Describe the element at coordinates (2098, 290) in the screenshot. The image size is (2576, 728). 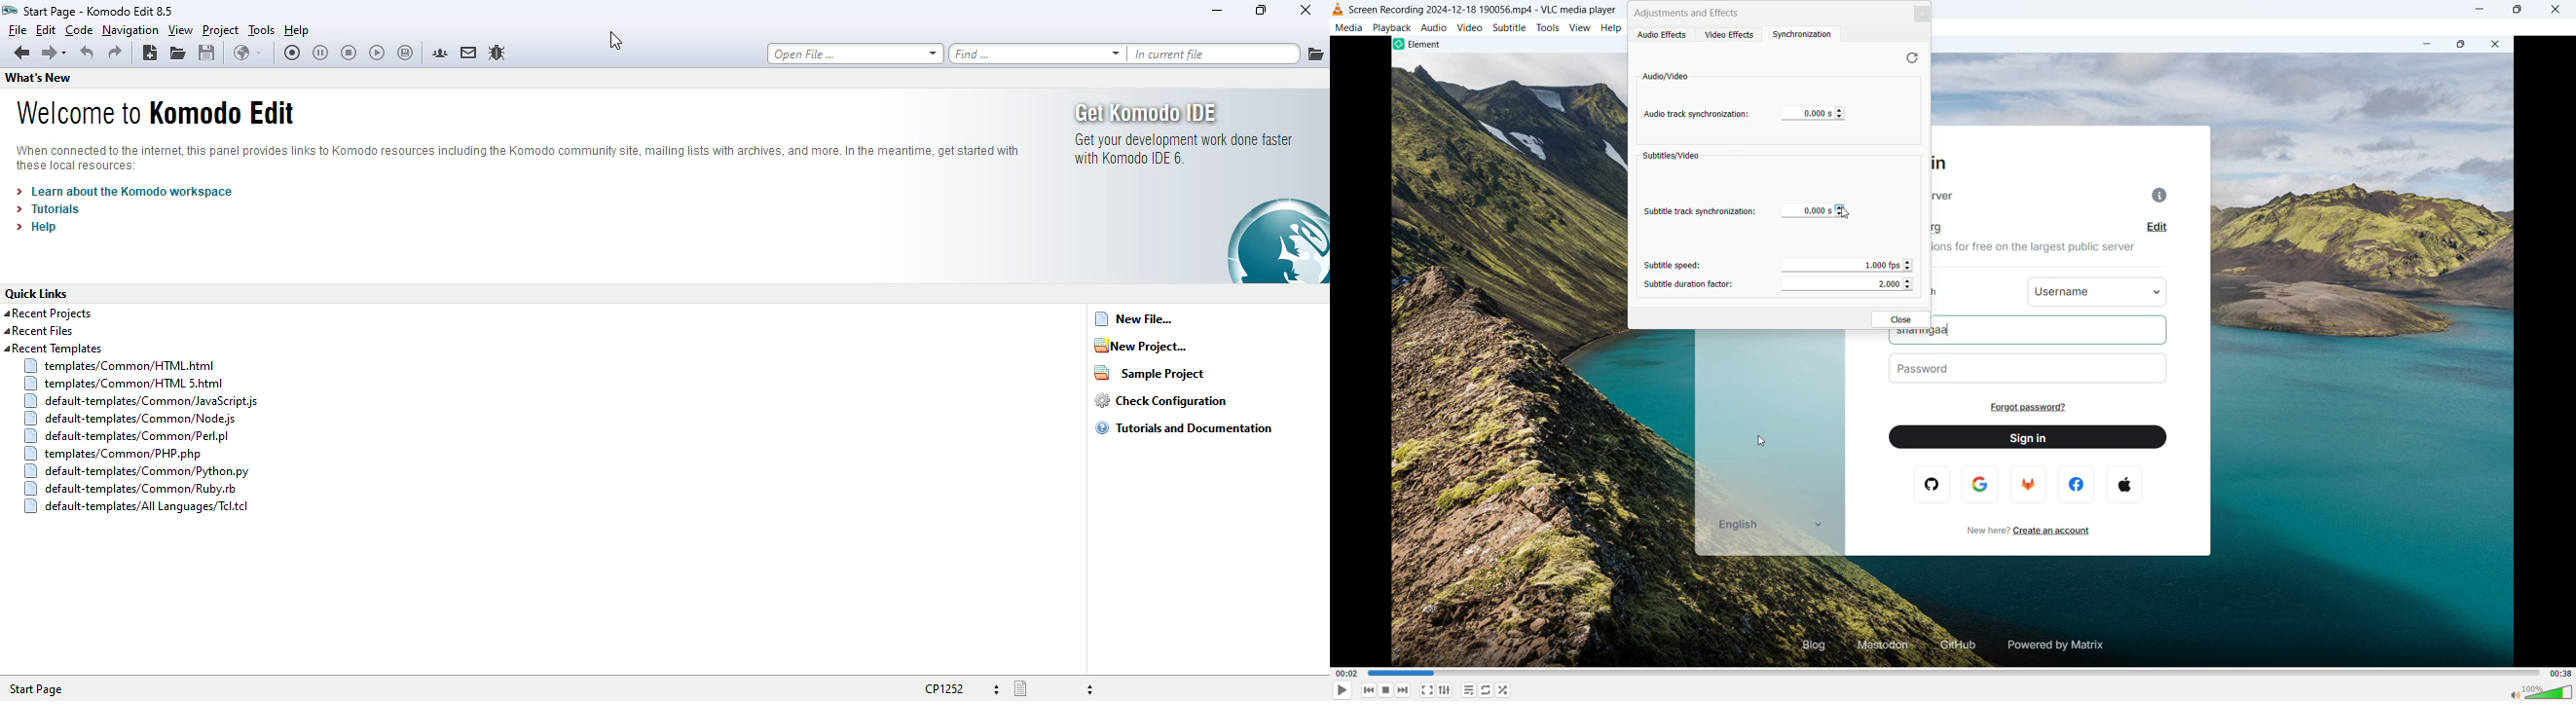
I see `username` at that location.